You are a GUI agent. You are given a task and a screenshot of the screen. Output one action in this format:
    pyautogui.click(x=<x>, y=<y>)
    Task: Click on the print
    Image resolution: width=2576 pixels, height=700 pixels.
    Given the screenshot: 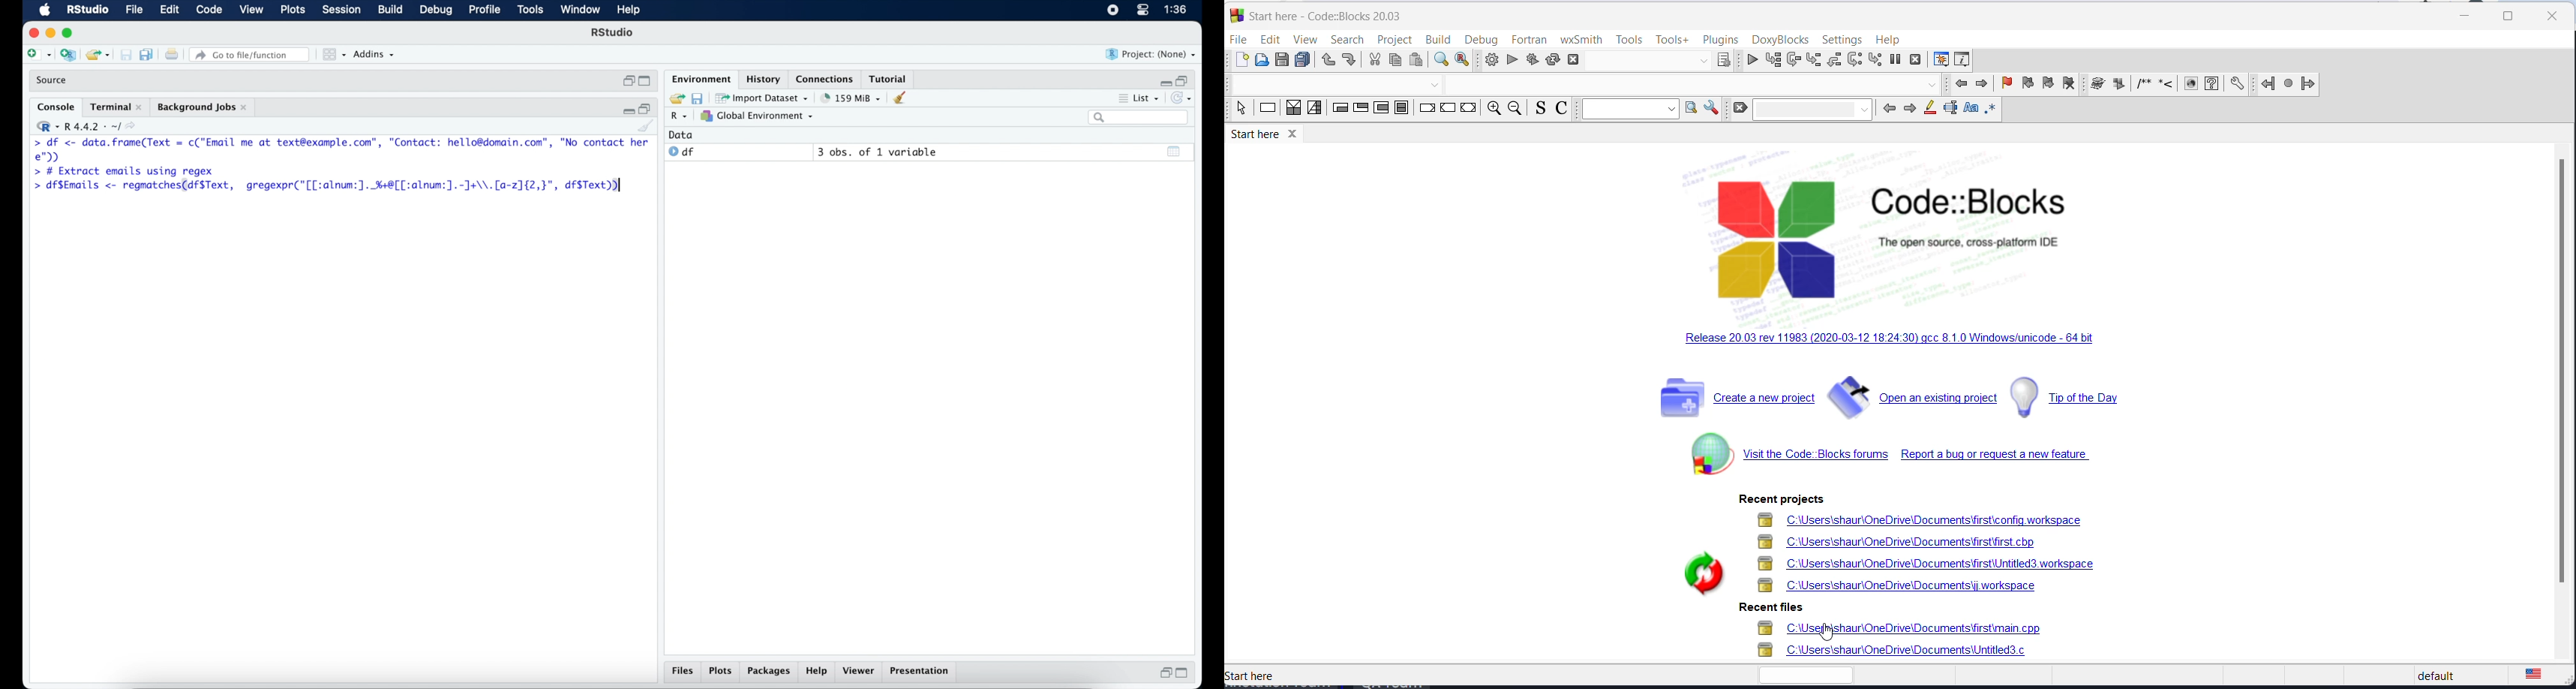 What is the action you would take?
    pyautogui.click(x=171, y=54)
    